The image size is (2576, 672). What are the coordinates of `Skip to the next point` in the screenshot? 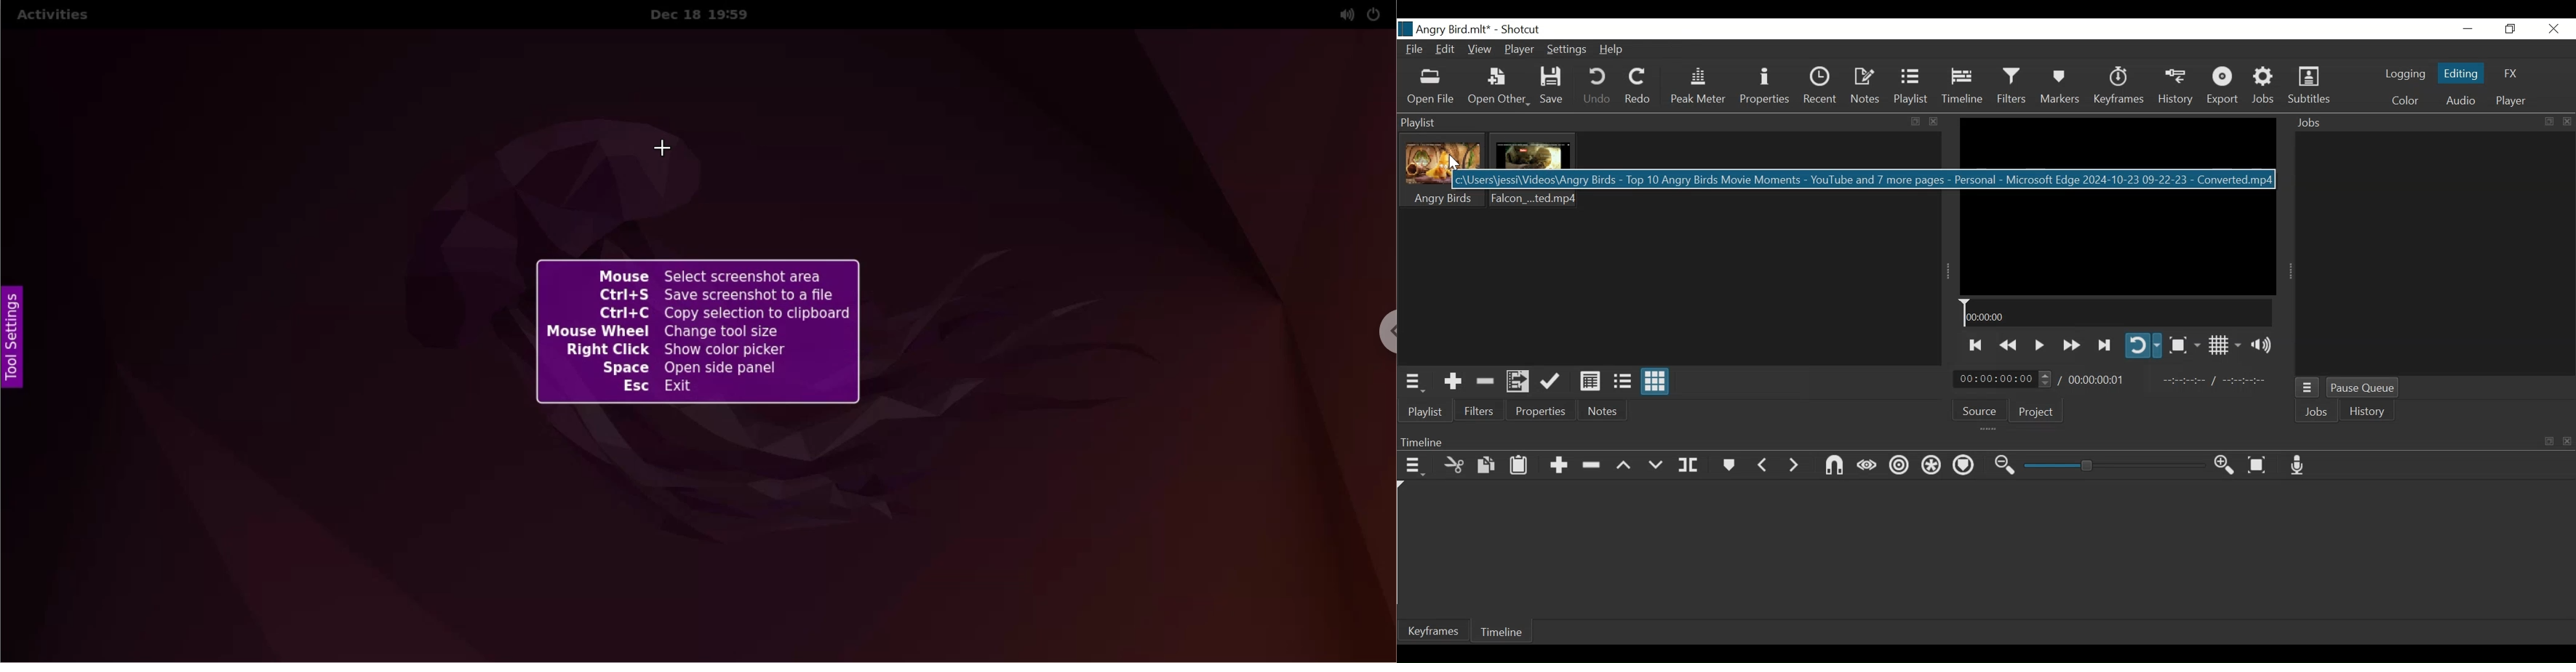 It's located at (2103, 344).